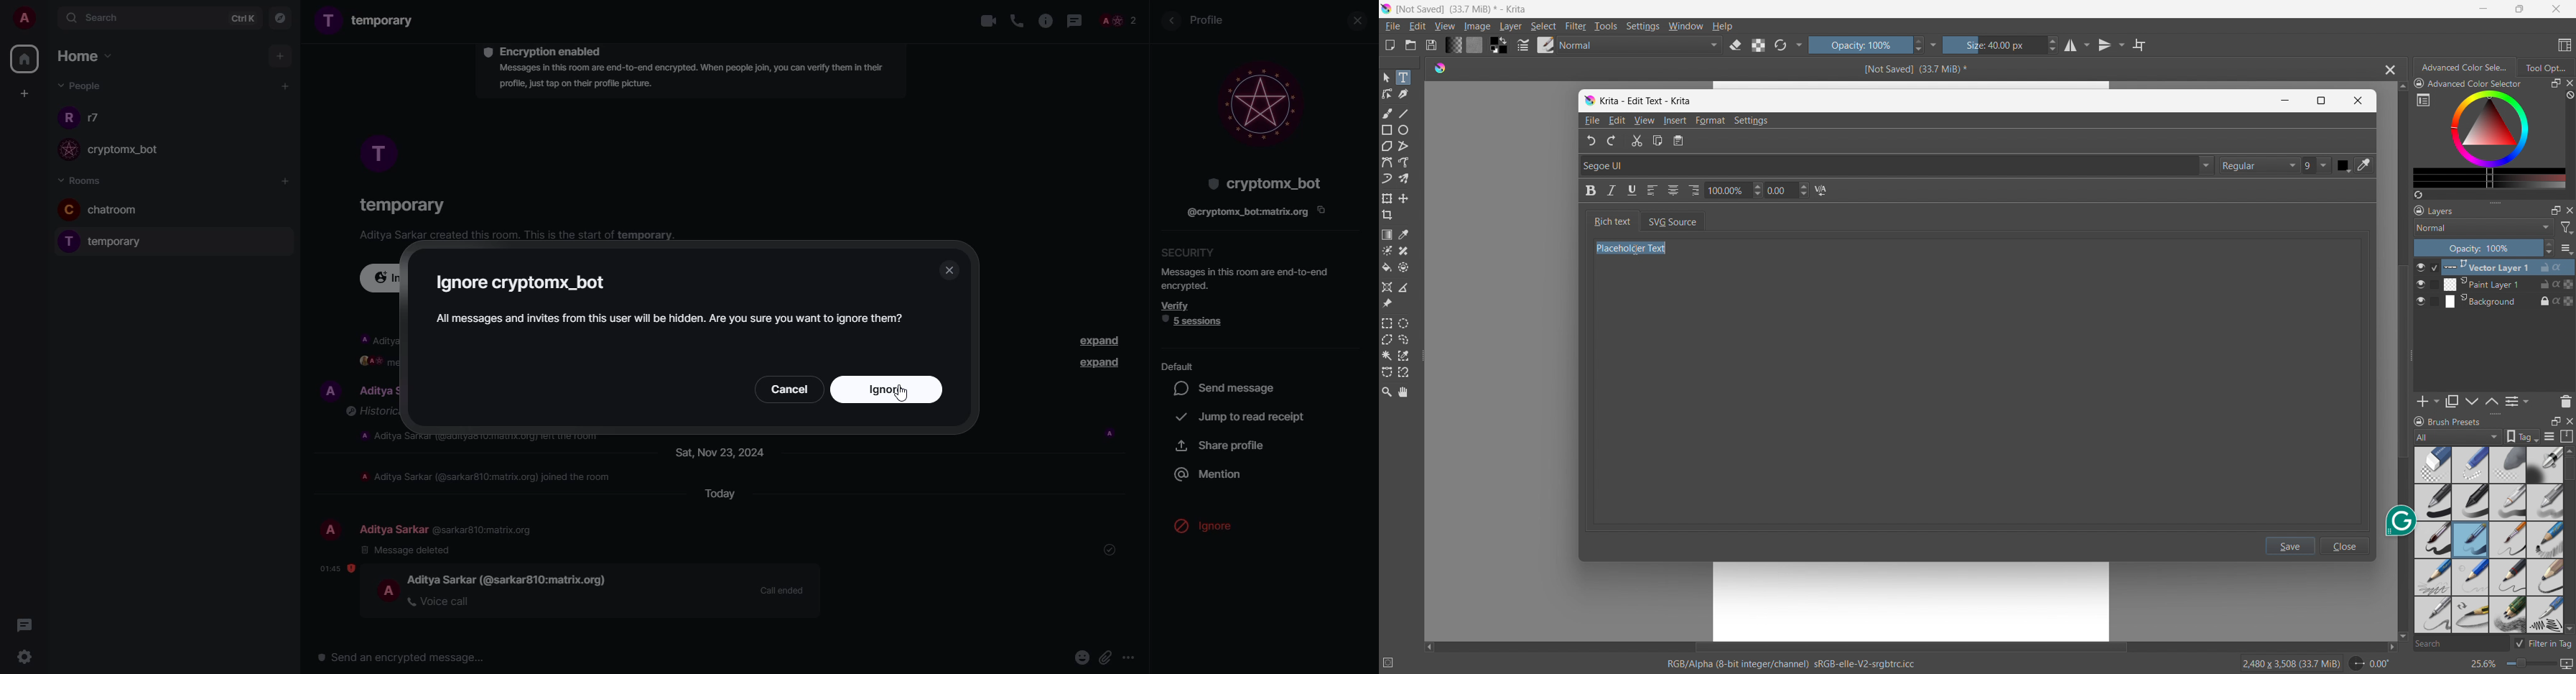 This screenshot has height=700, width=2576. Describe the element at coordinates (906, 393) in the screenshot. I see `cursor` at that location.